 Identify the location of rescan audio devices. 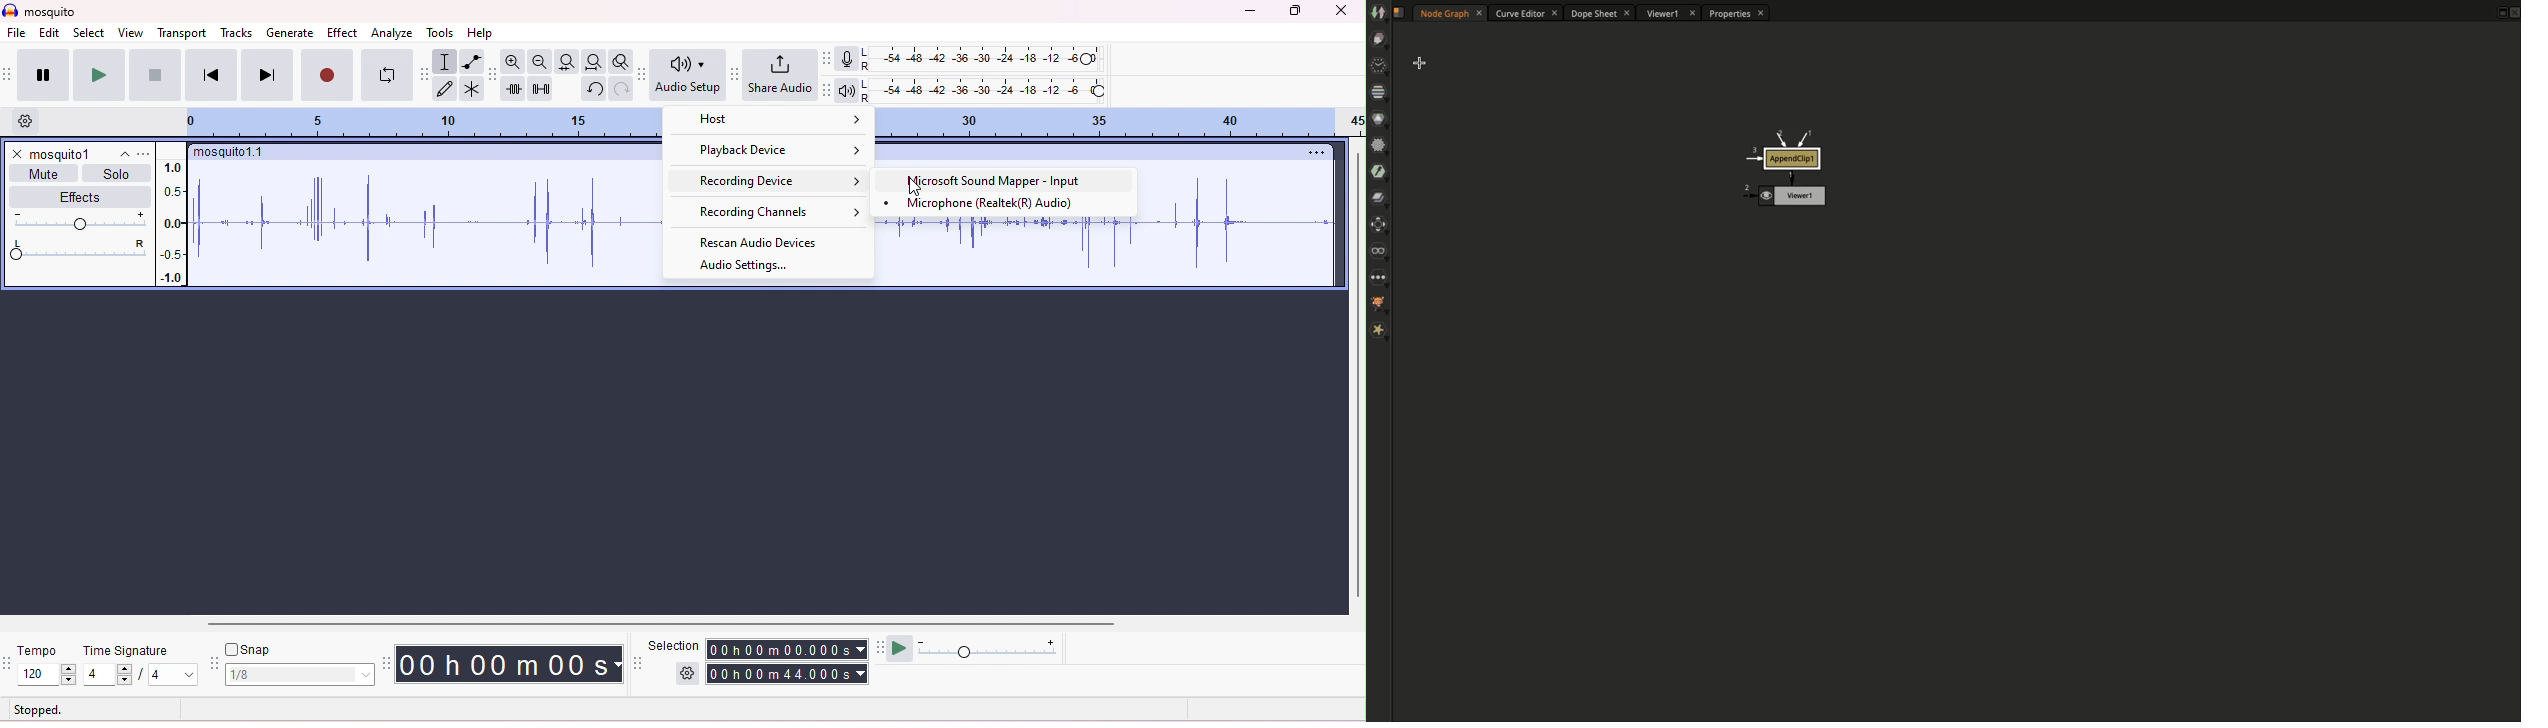
(761, 240).